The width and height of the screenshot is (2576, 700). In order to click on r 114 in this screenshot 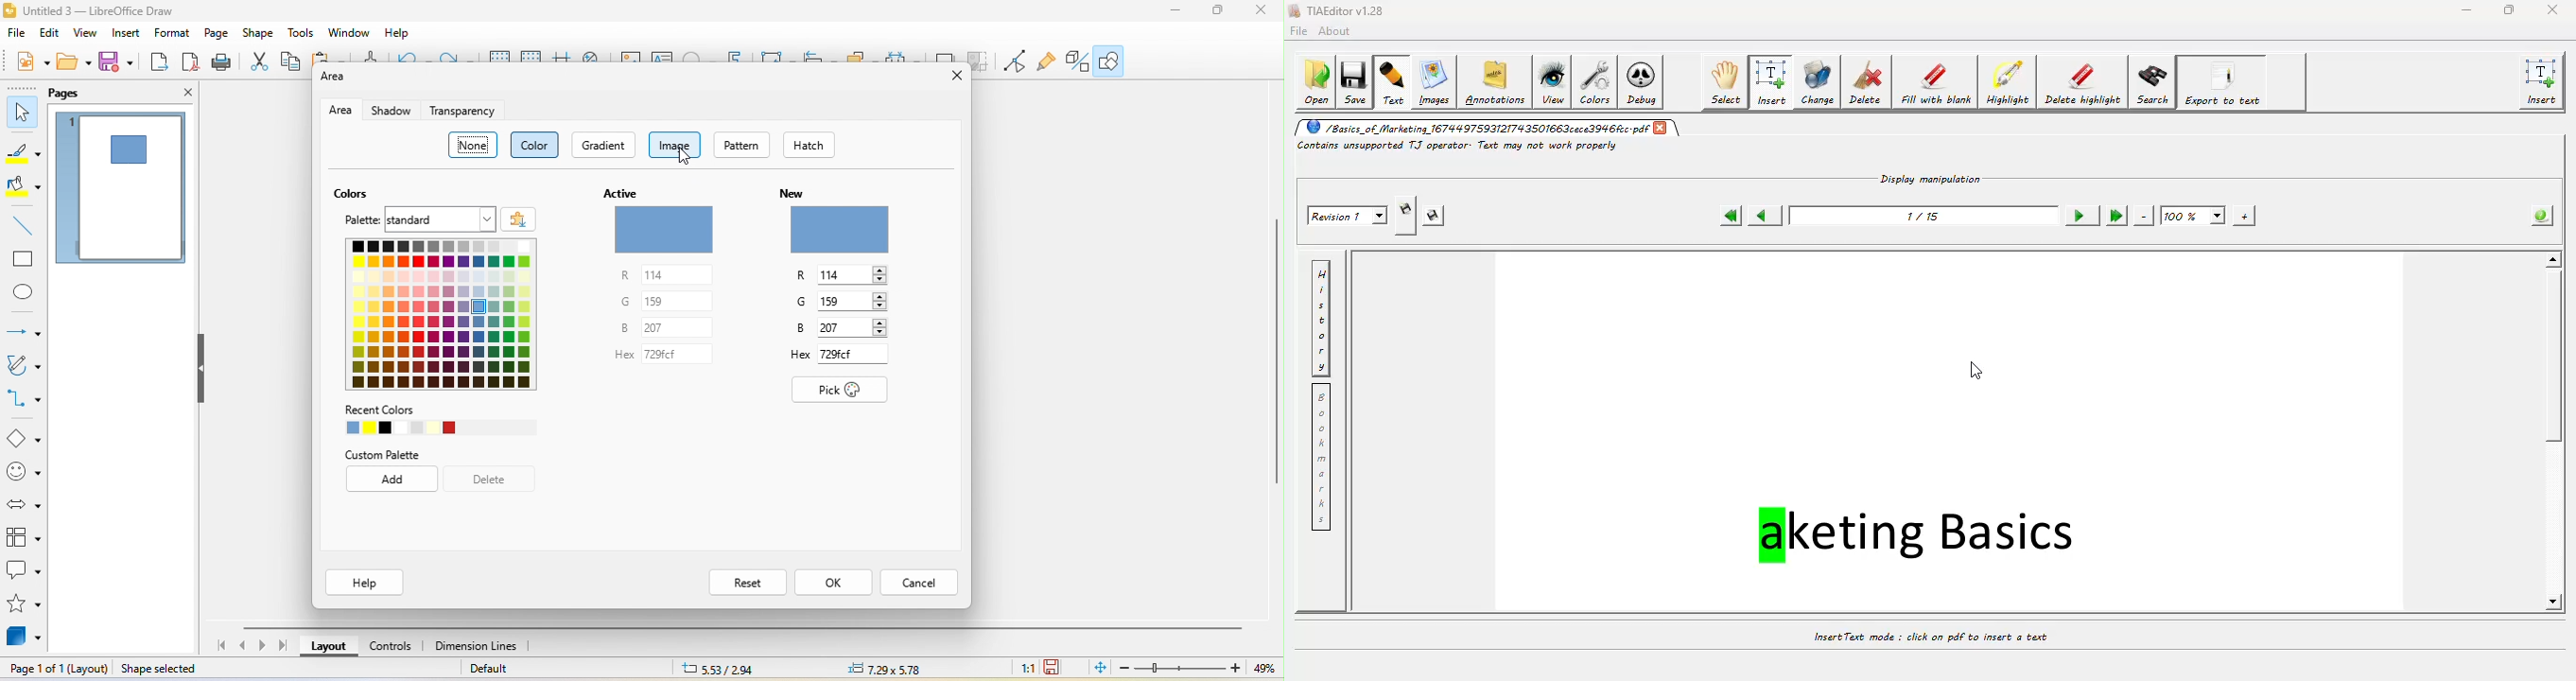, I will do `click(663, 276)`.